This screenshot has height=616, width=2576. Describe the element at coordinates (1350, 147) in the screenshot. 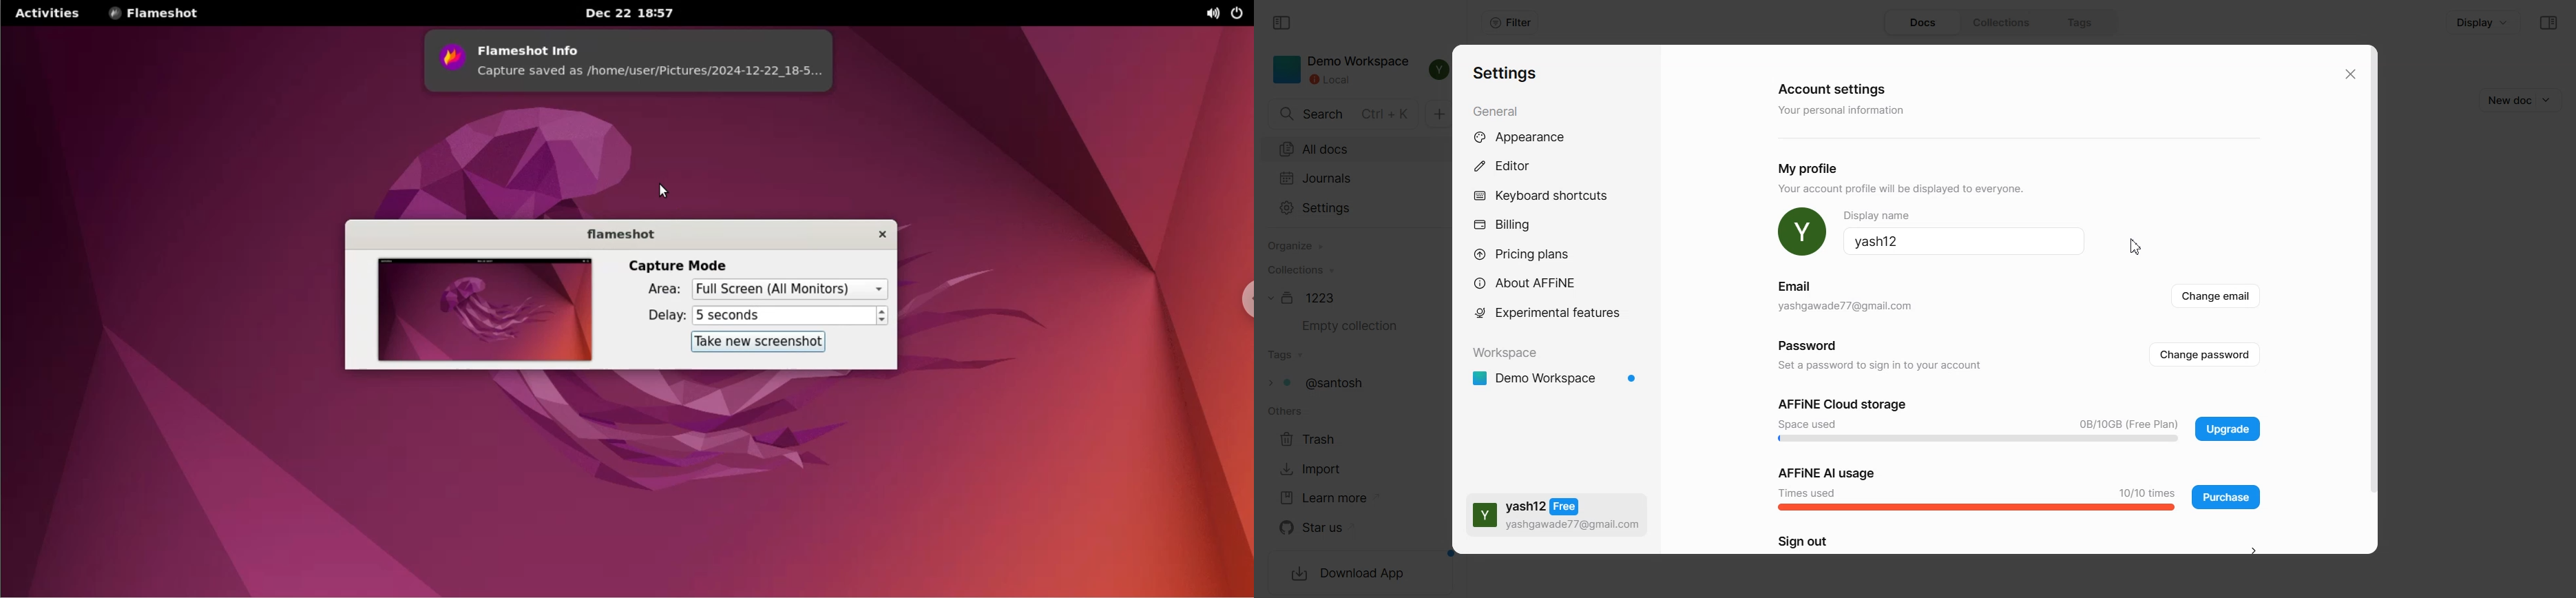

I see `All docs` at that location.